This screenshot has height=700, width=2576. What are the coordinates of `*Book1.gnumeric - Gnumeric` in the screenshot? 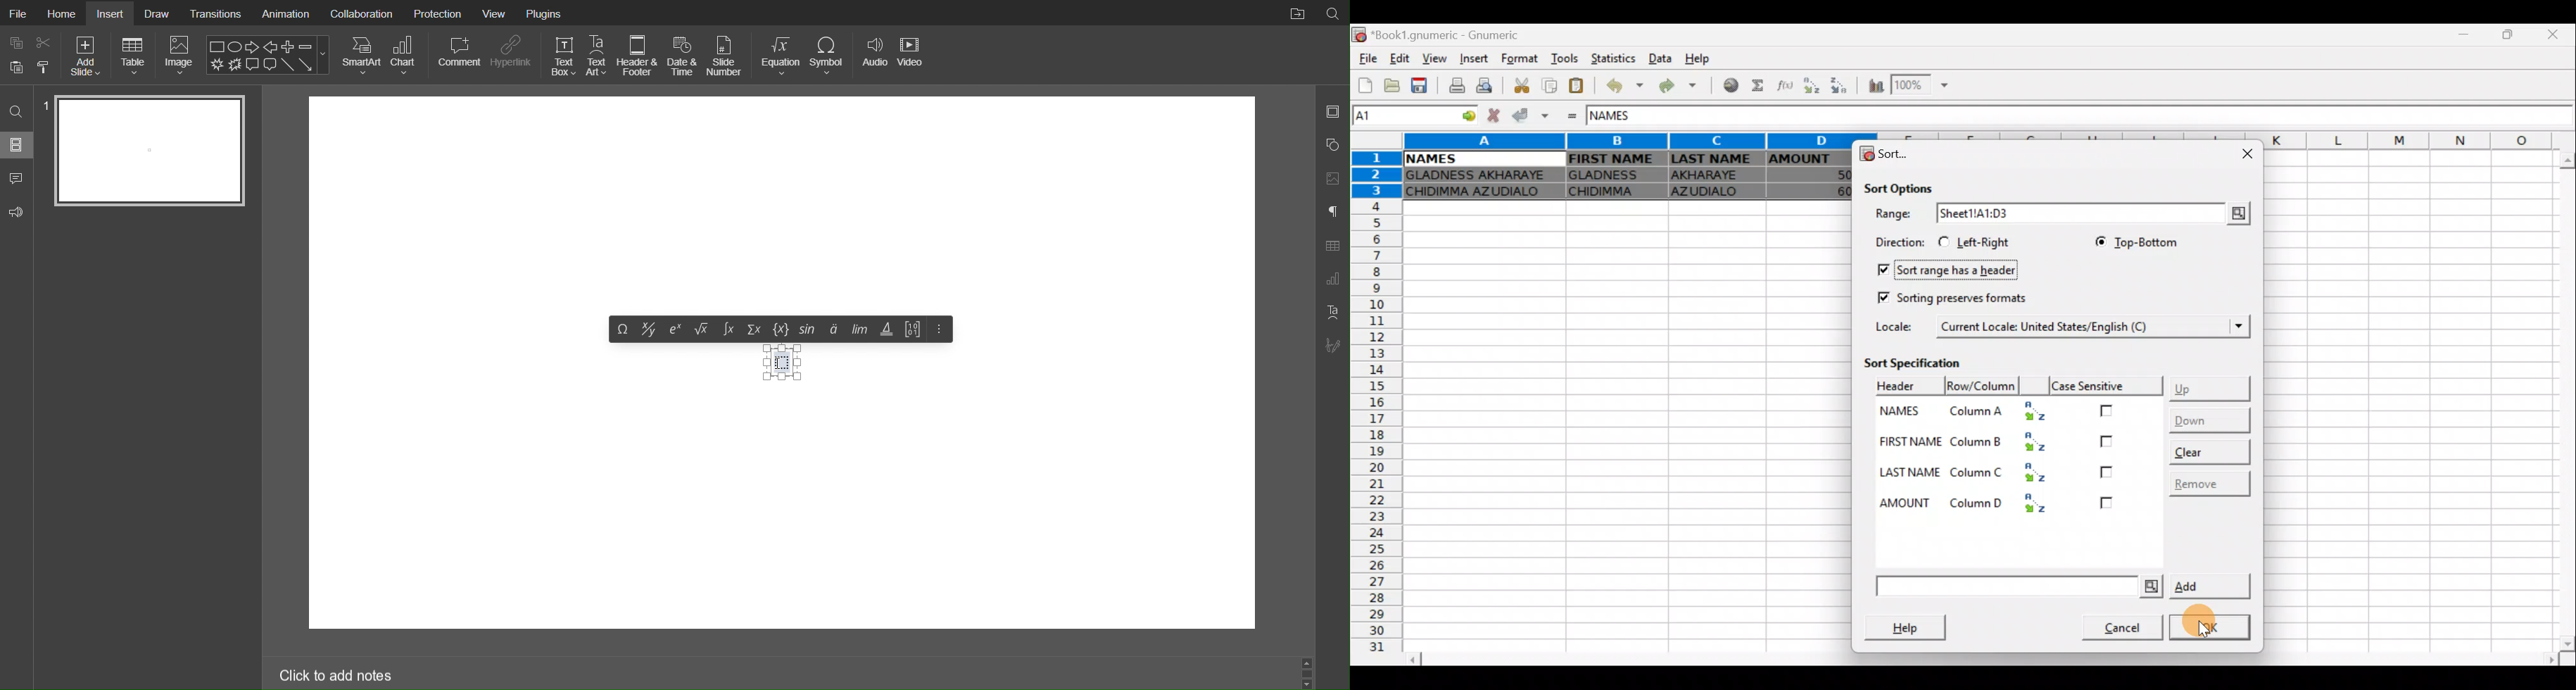 It's located at (1453, 35).